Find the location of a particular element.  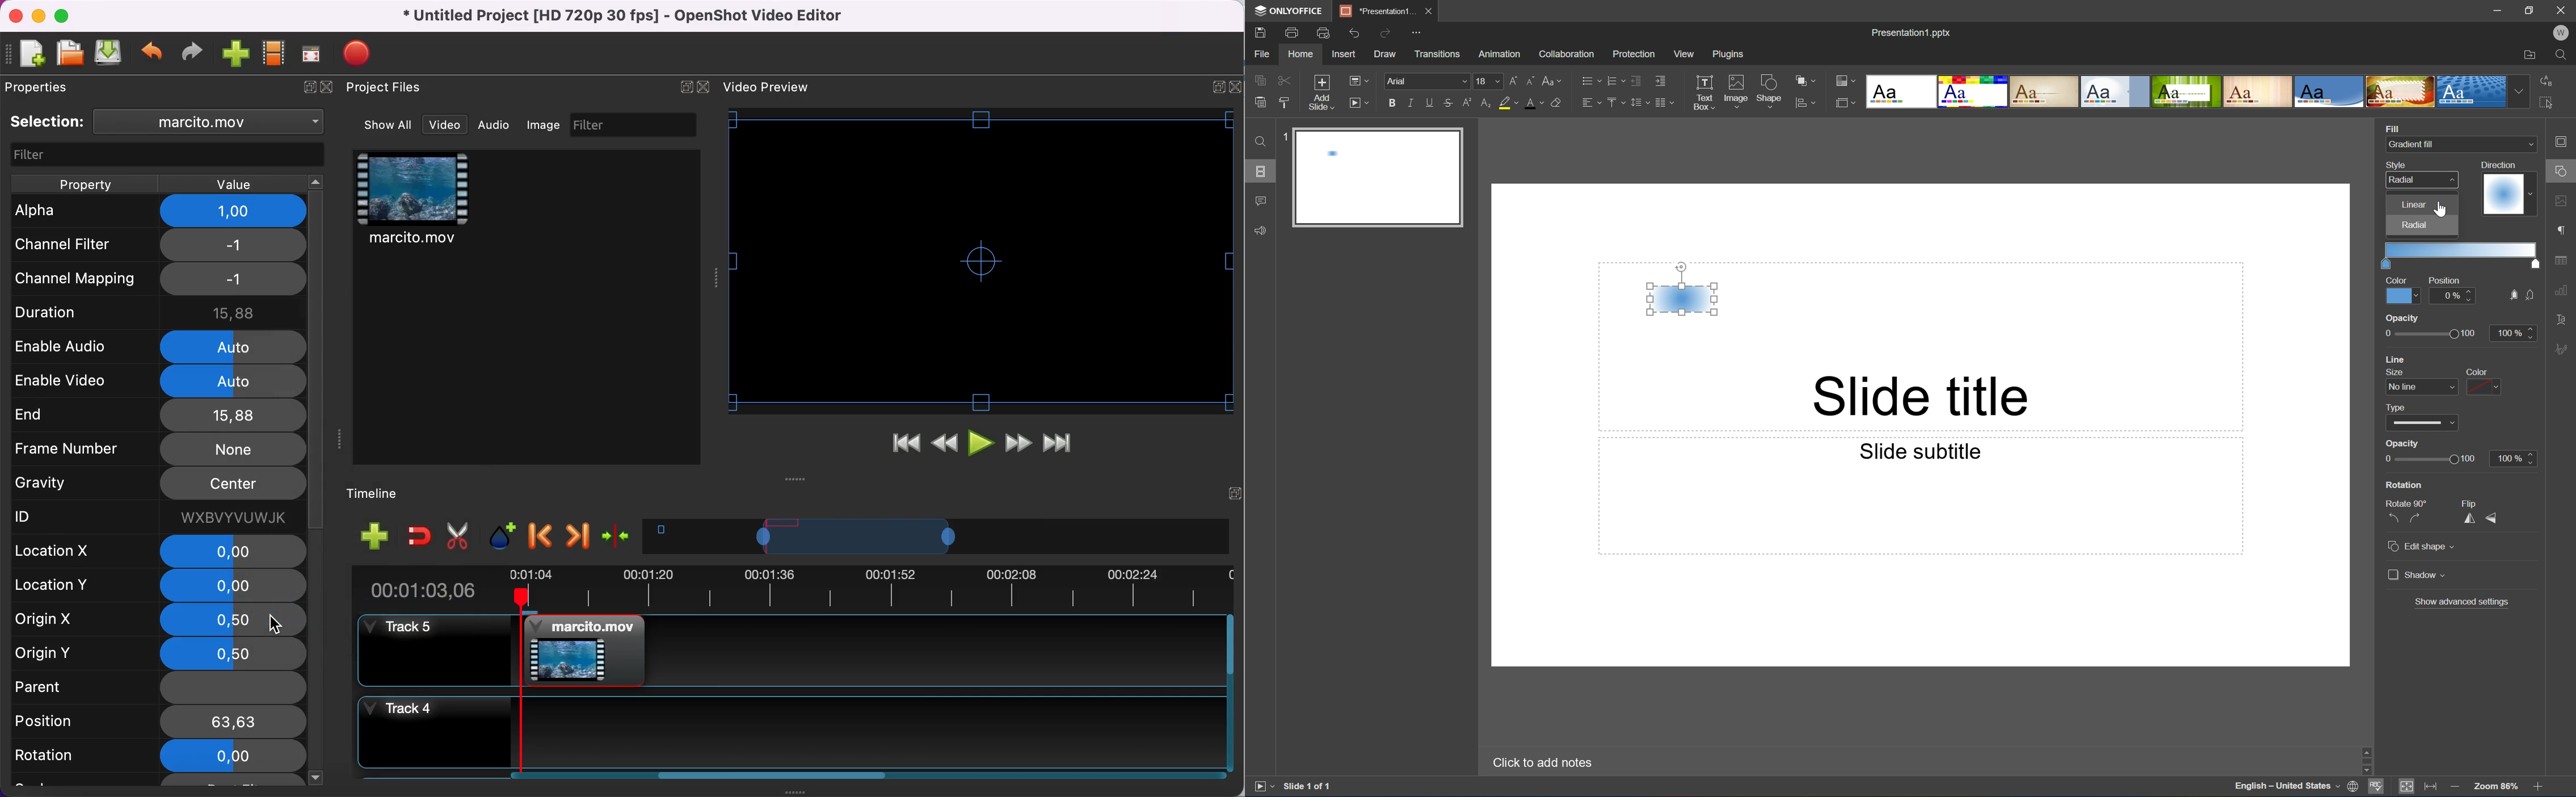

Spell checking is located at coordinates (2376, 788).